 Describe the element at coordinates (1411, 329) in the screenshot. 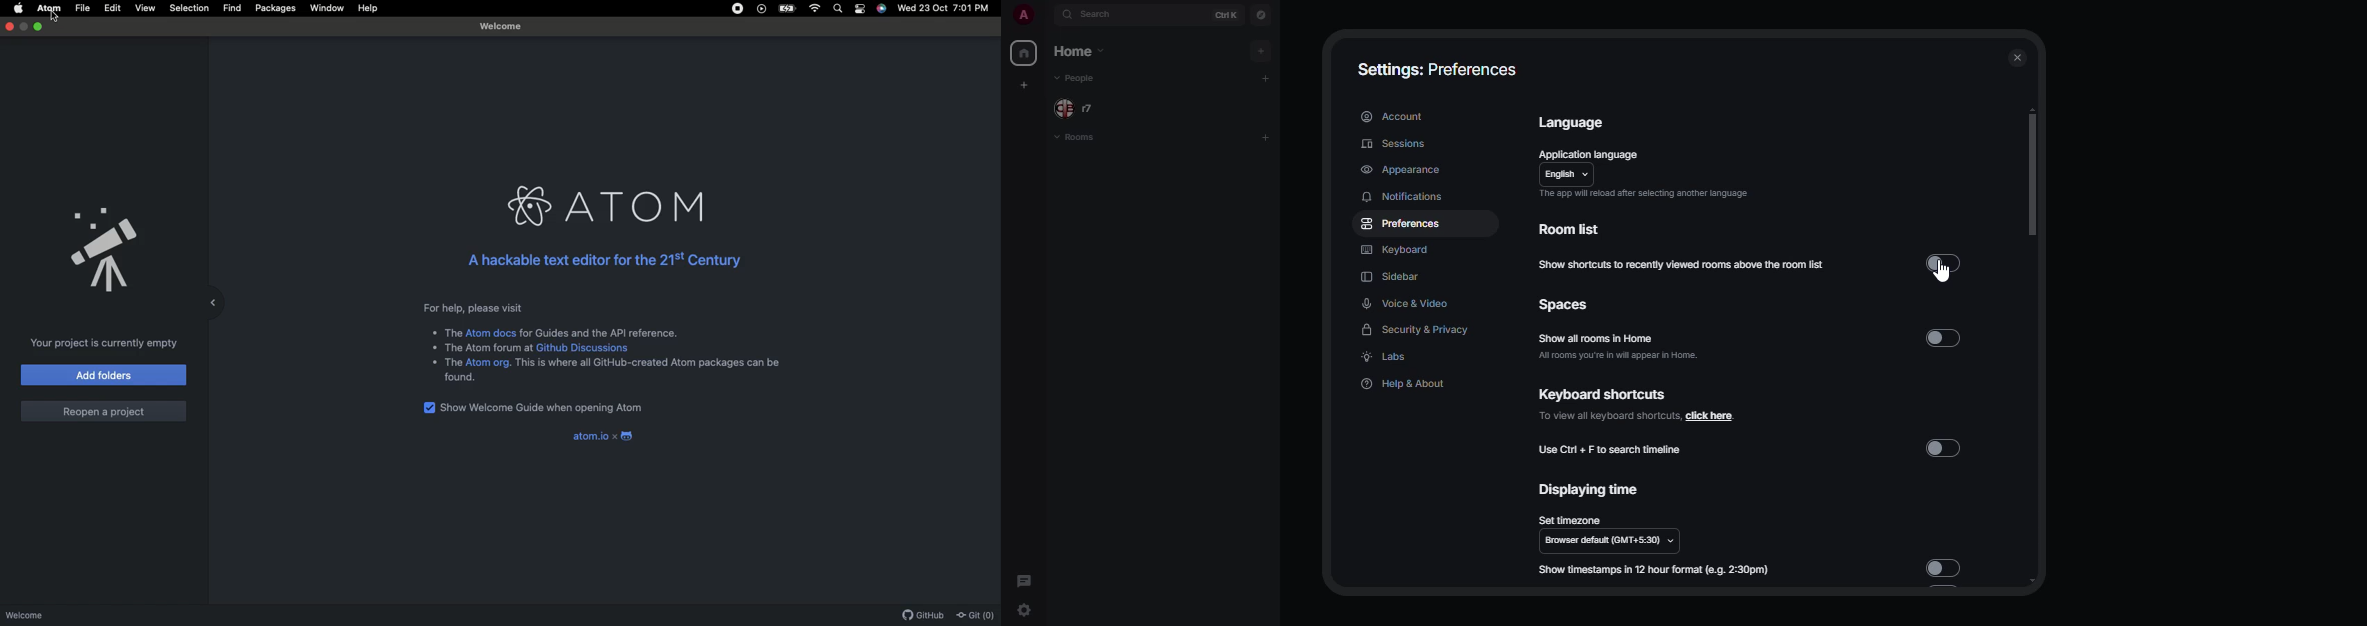

I see `security & privacy` at that location.